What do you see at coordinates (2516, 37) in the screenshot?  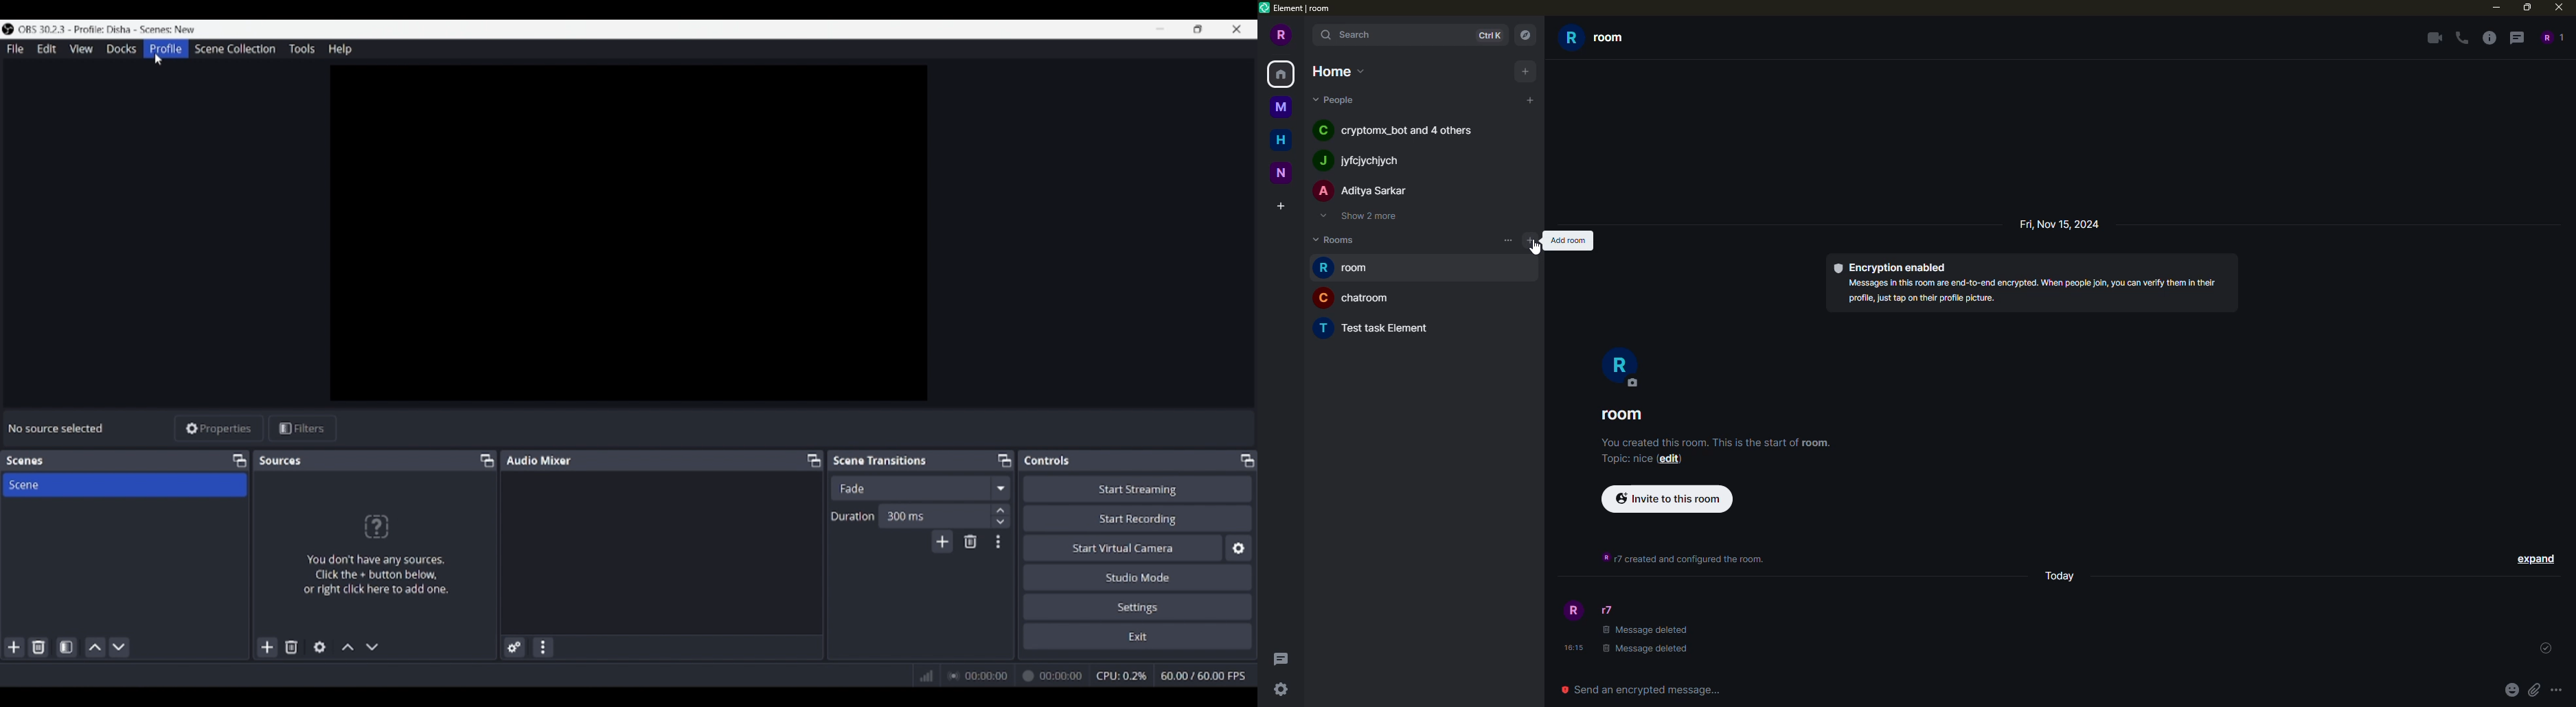 I see `threads` at bounding box center [2516, 37].